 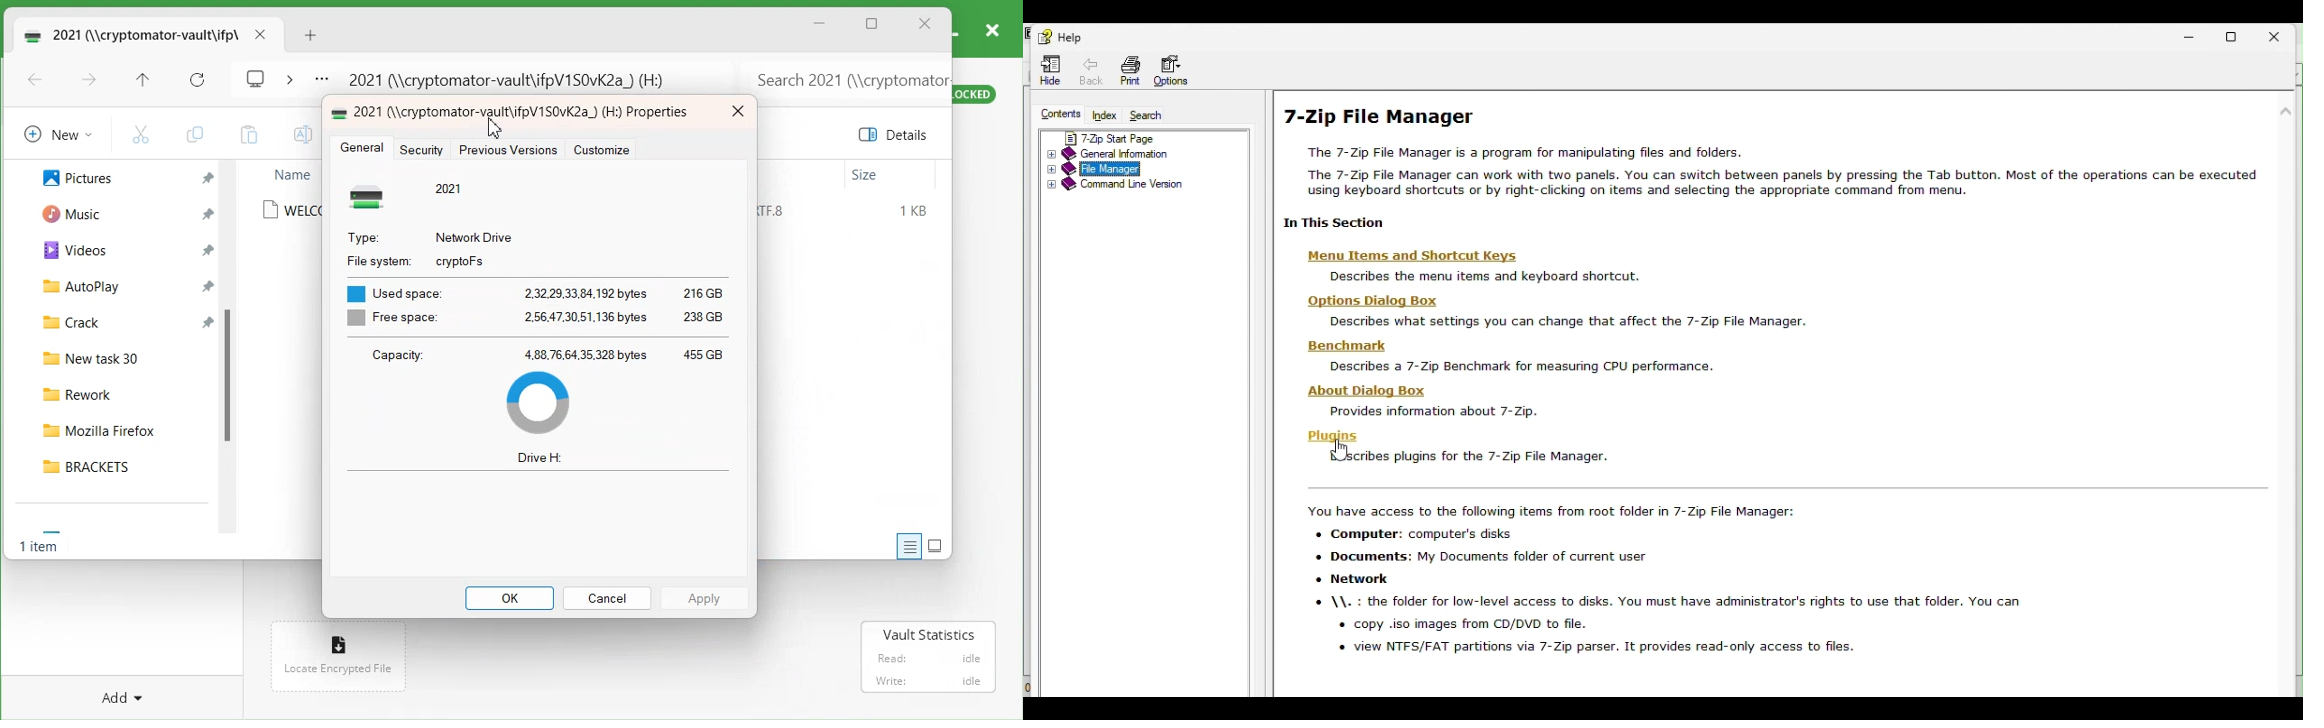 I want to click on Plugins, so click(x=1460, y=457).